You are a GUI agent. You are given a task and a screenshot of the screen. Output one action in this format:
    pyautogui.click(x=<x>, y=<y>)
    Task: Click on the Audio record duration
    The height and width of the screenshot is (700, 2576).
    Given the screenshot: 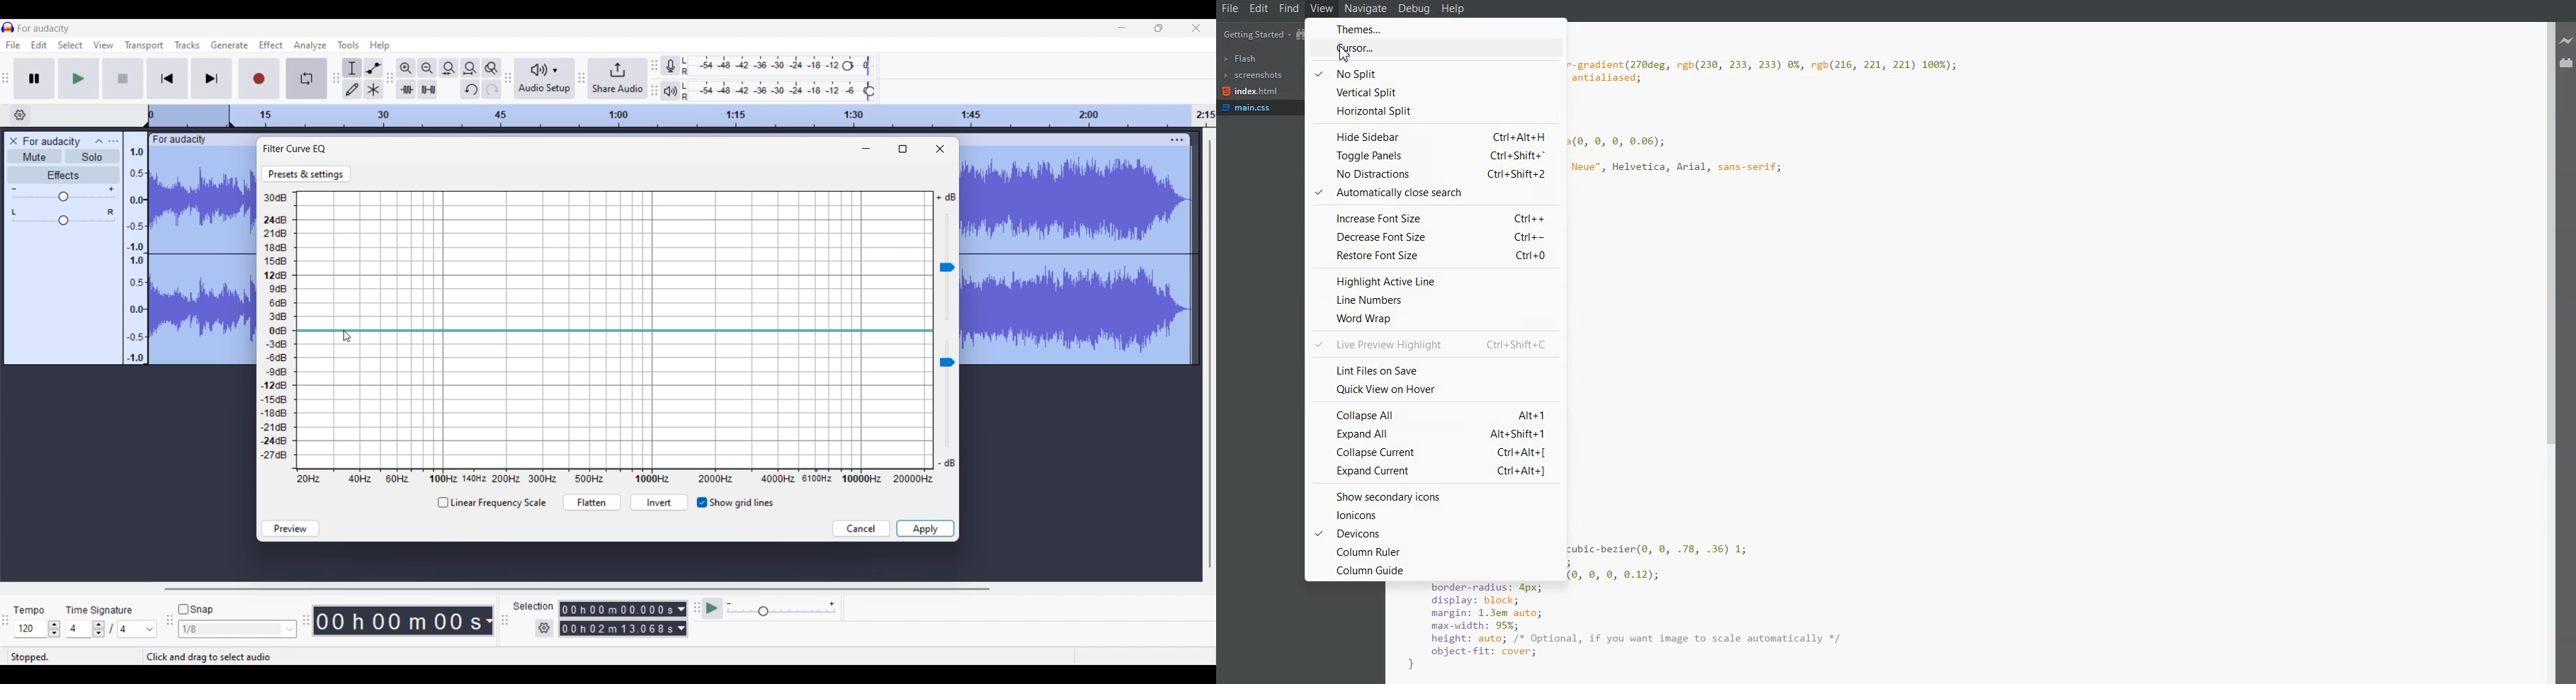 What is the action you would take?
    pyautogui.click(x=489, y=621)
    